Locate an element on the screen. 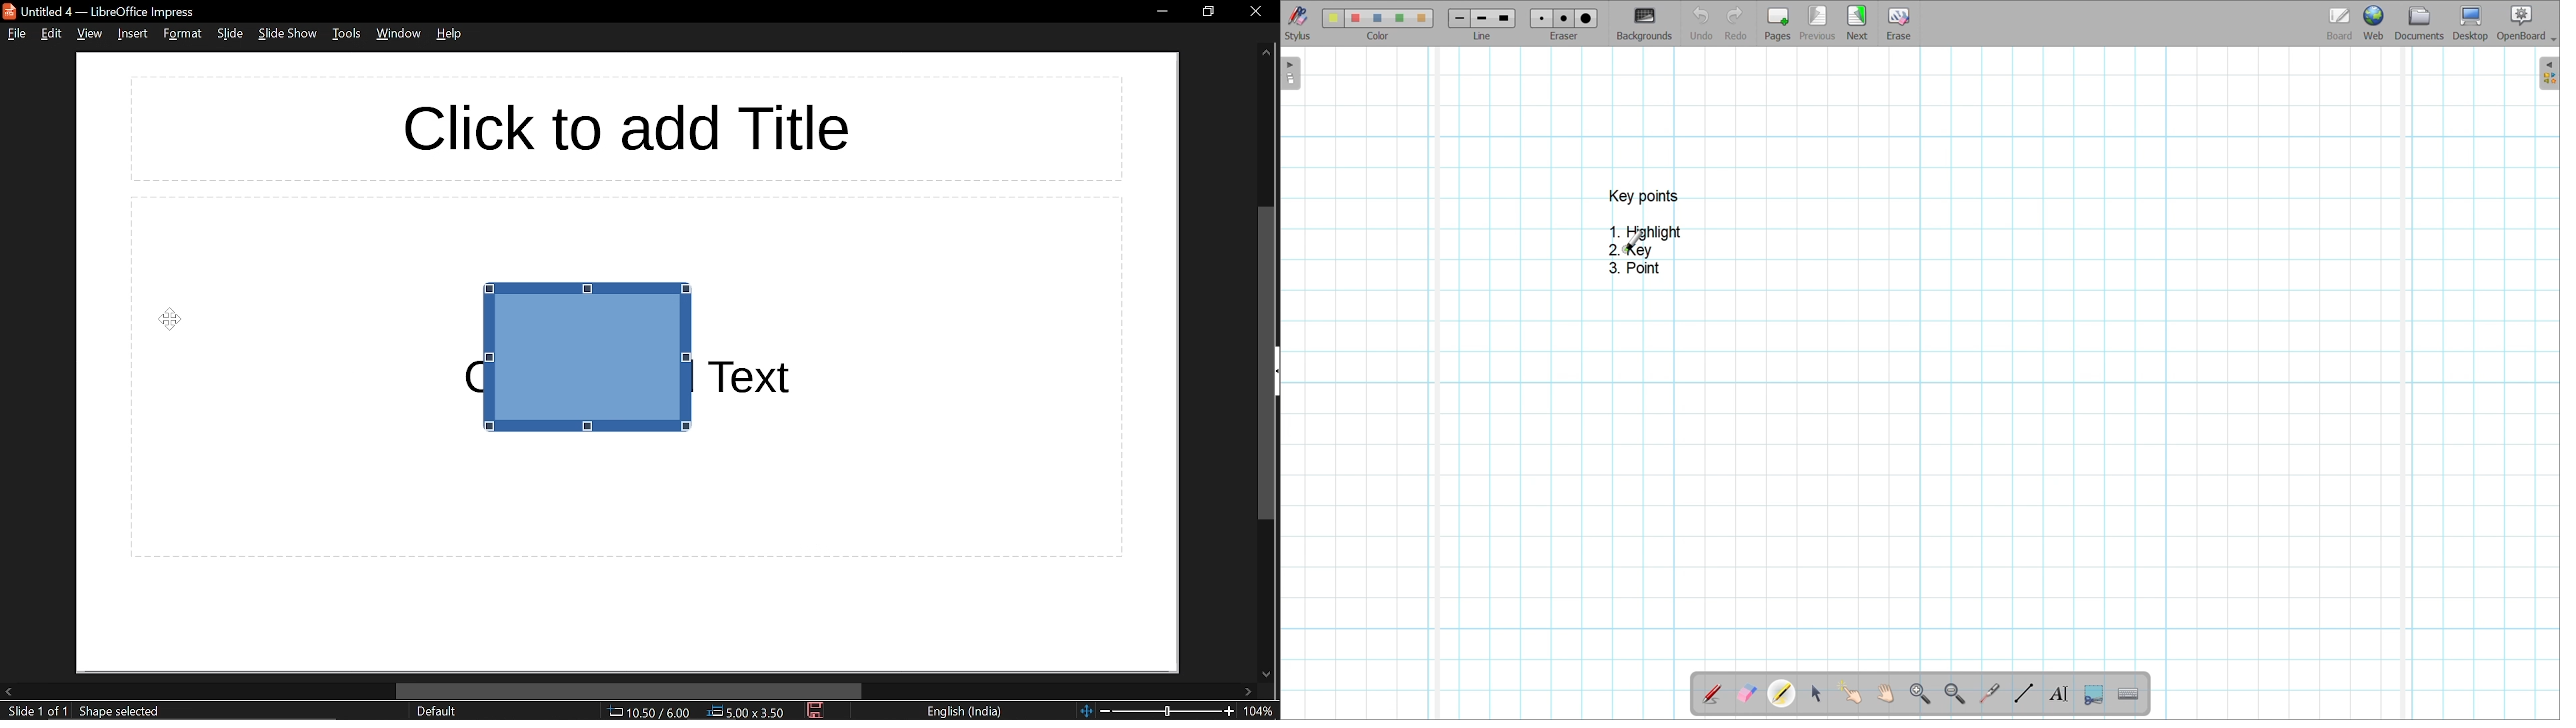  file is located at coordinates (18, 35).